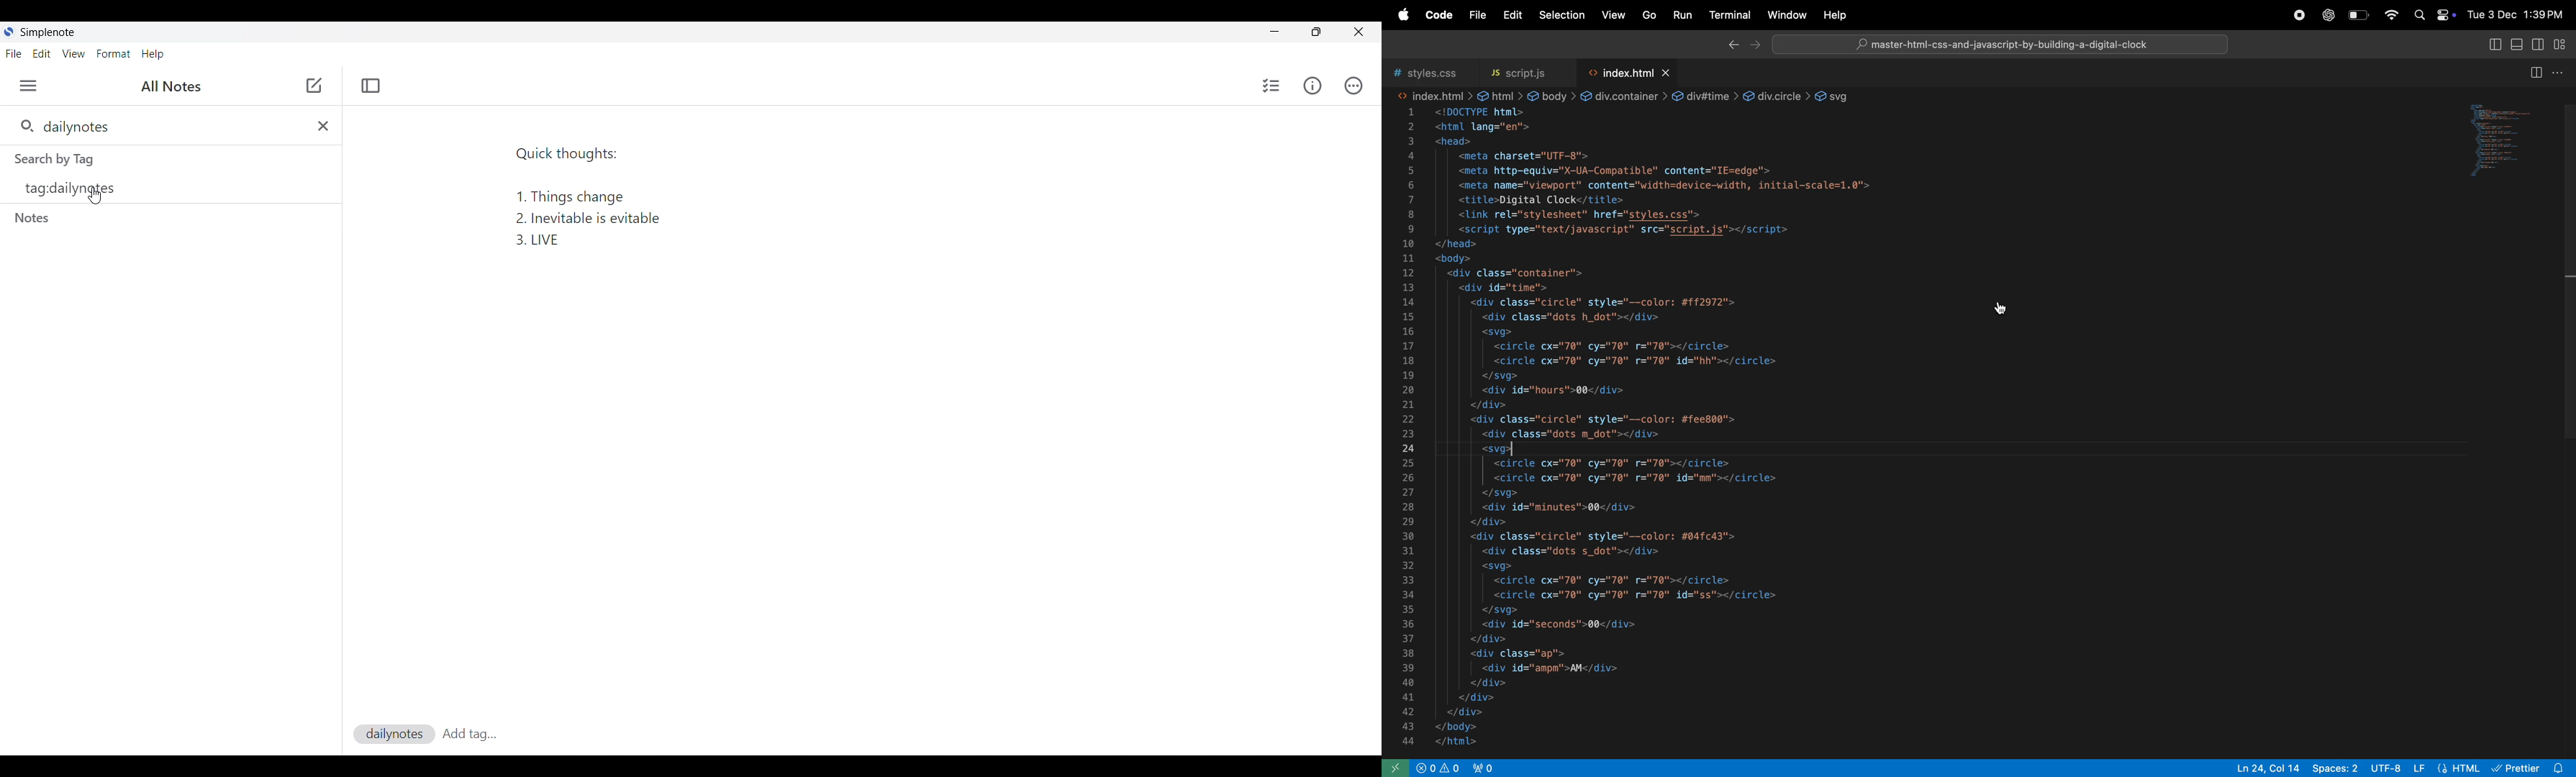 The height and width of the screenshot is (784, 2576). Describe the element at coordinates (1469, 768) in the screenshot. I see `no ports opned` at that location.